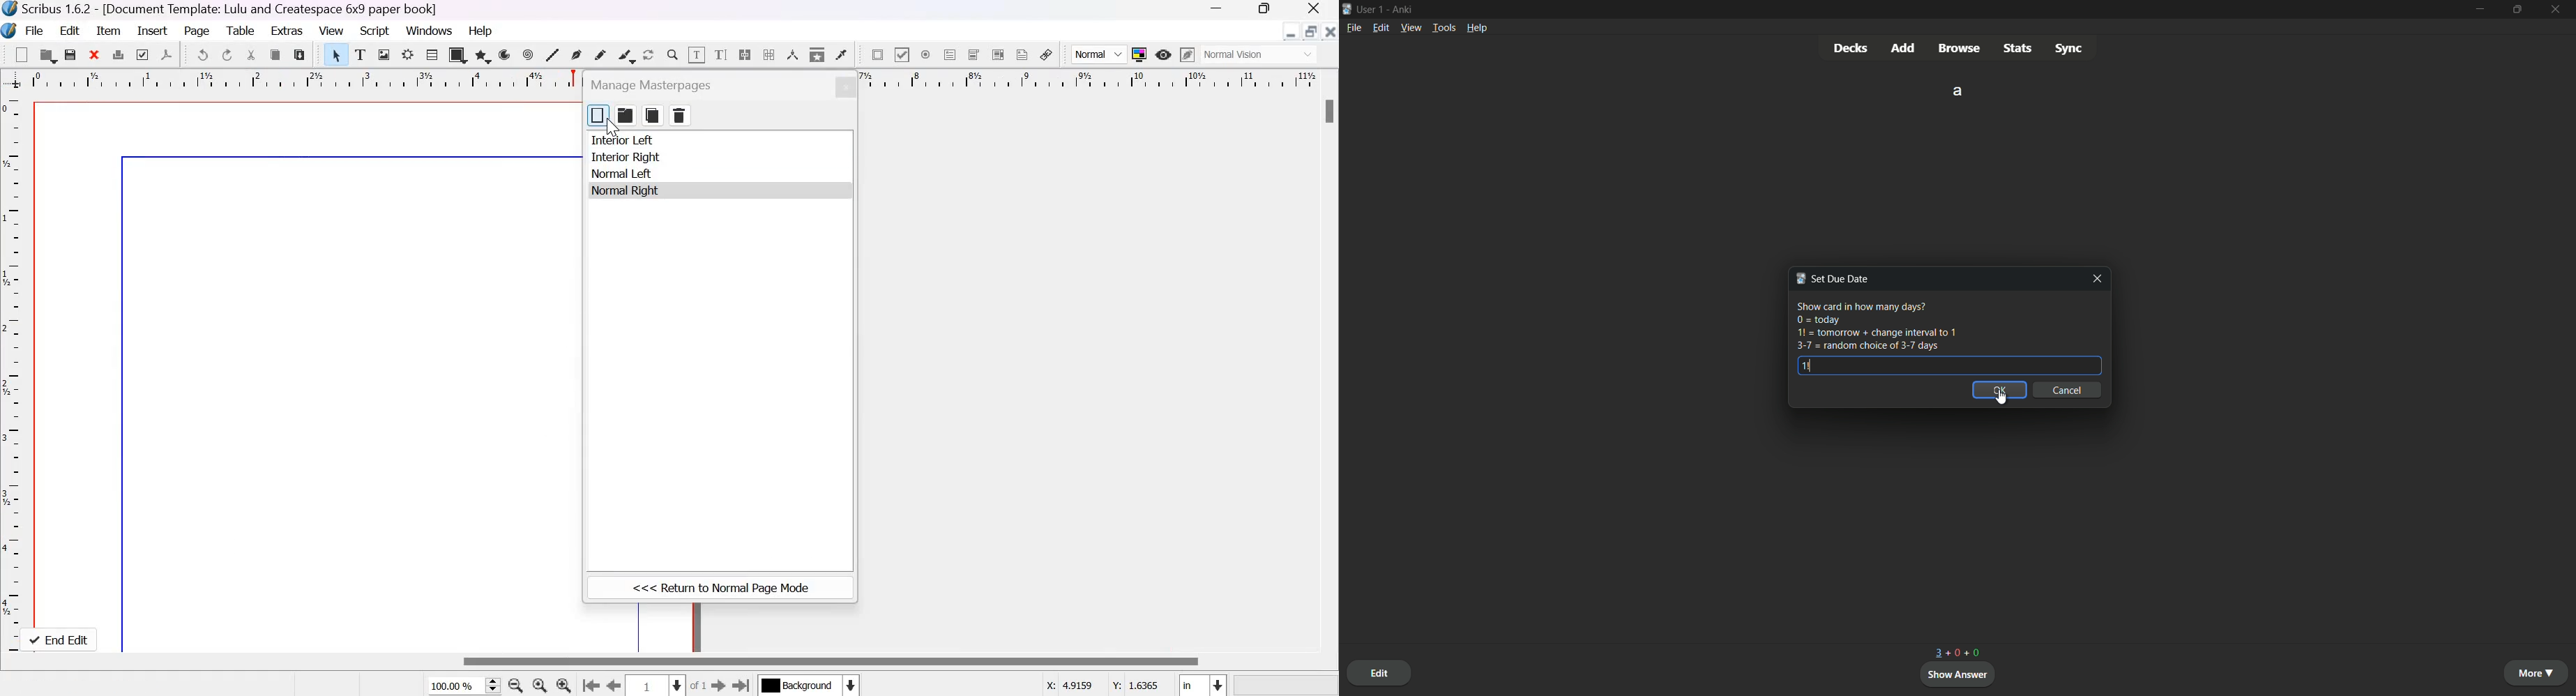  Describe the element at coordinates (999, 54) in the screenshot. I see `PDF list box` at that location.